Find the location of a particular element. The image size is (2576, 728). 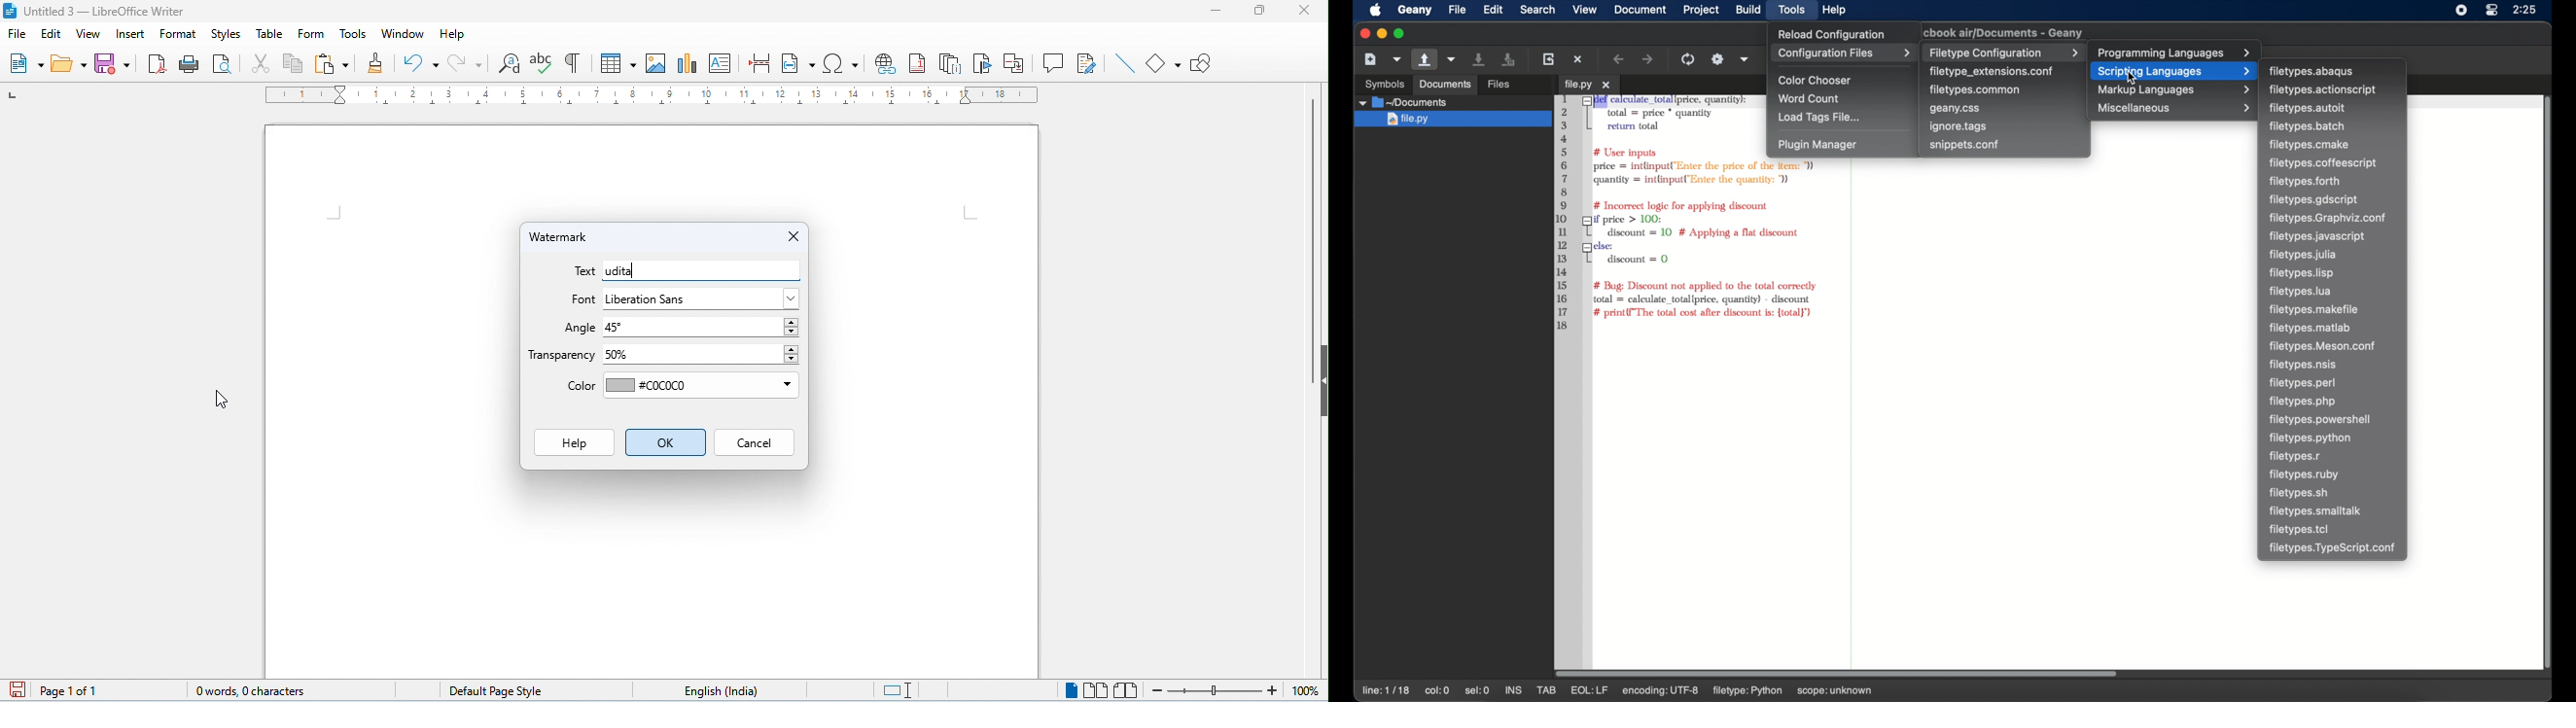

search is located at coordinates (1538, 9).